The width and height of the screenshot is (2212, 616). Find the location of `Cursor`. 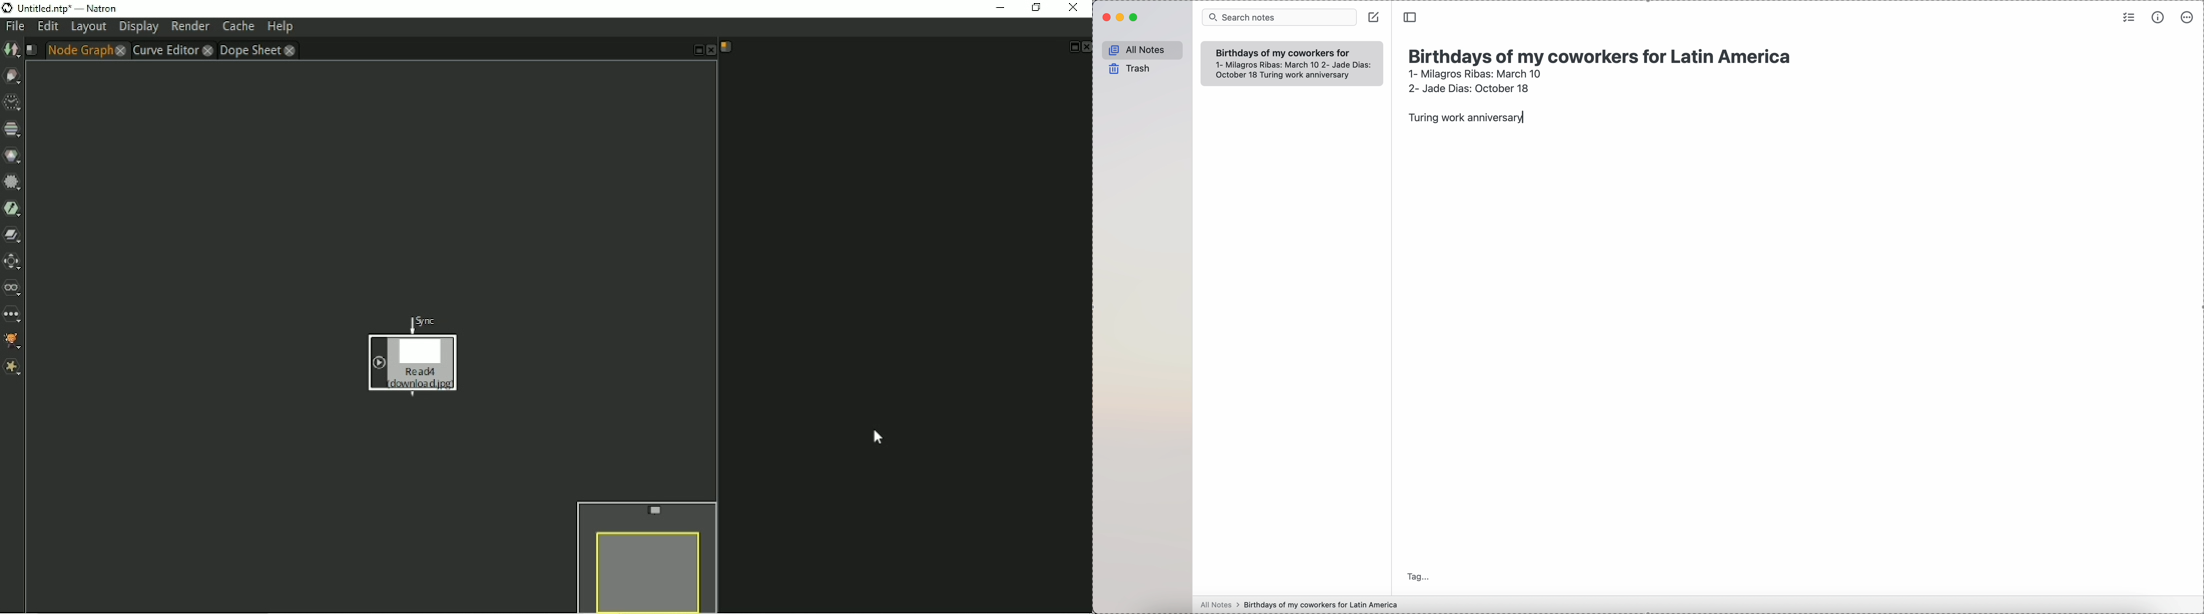

Cursor is located at coordinates (877, 439).